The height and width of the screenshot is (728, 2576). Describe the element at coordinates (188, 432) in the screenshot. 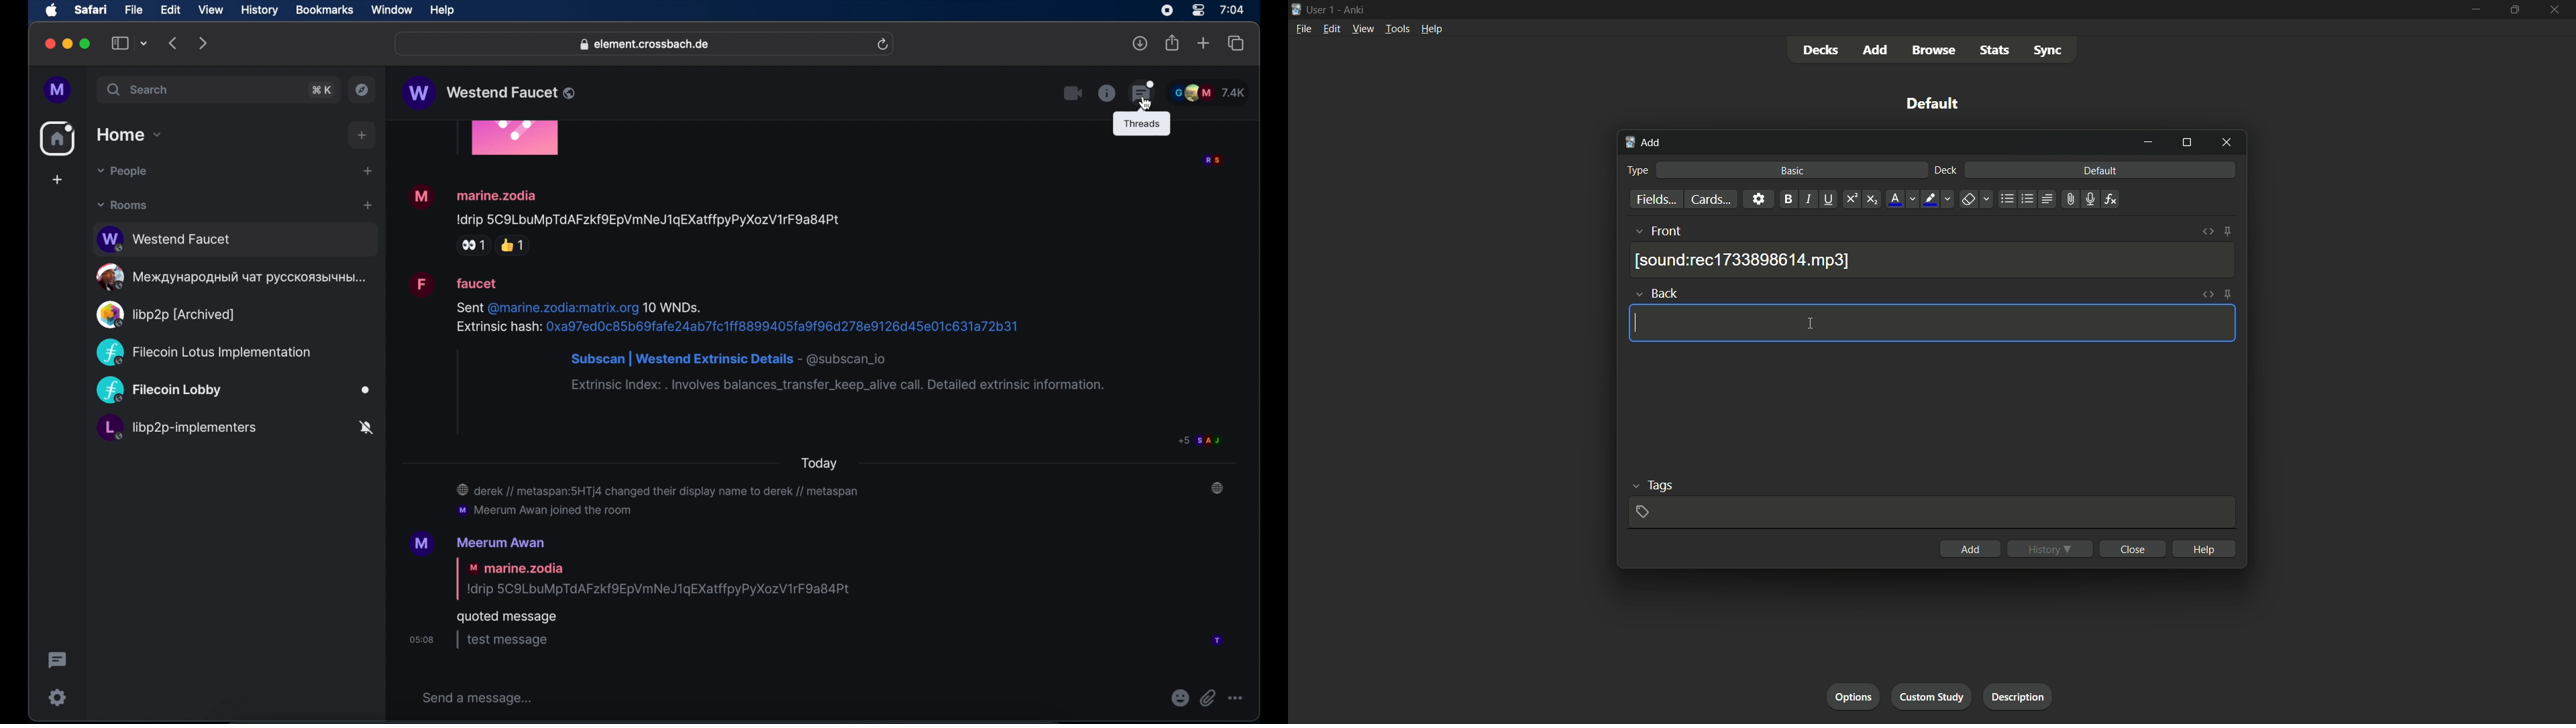

I see `L, libp2p-implementers` at that location.